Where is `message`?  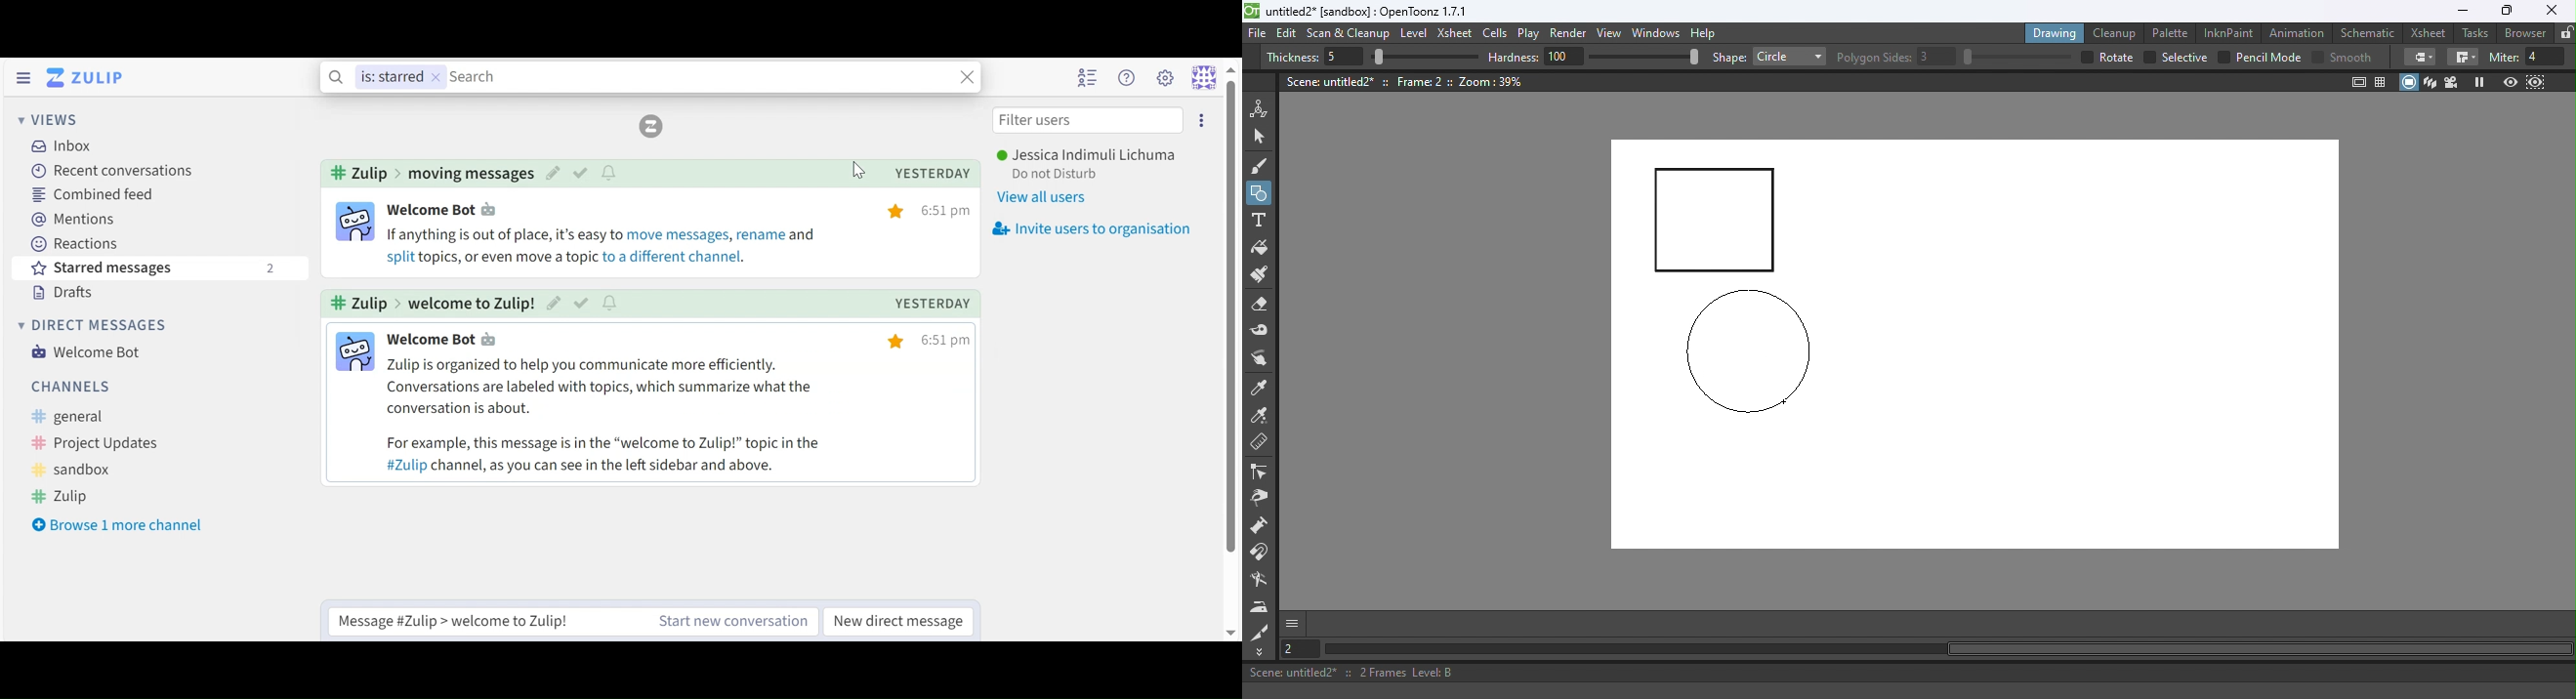
message is located at coordinates (613, 417).